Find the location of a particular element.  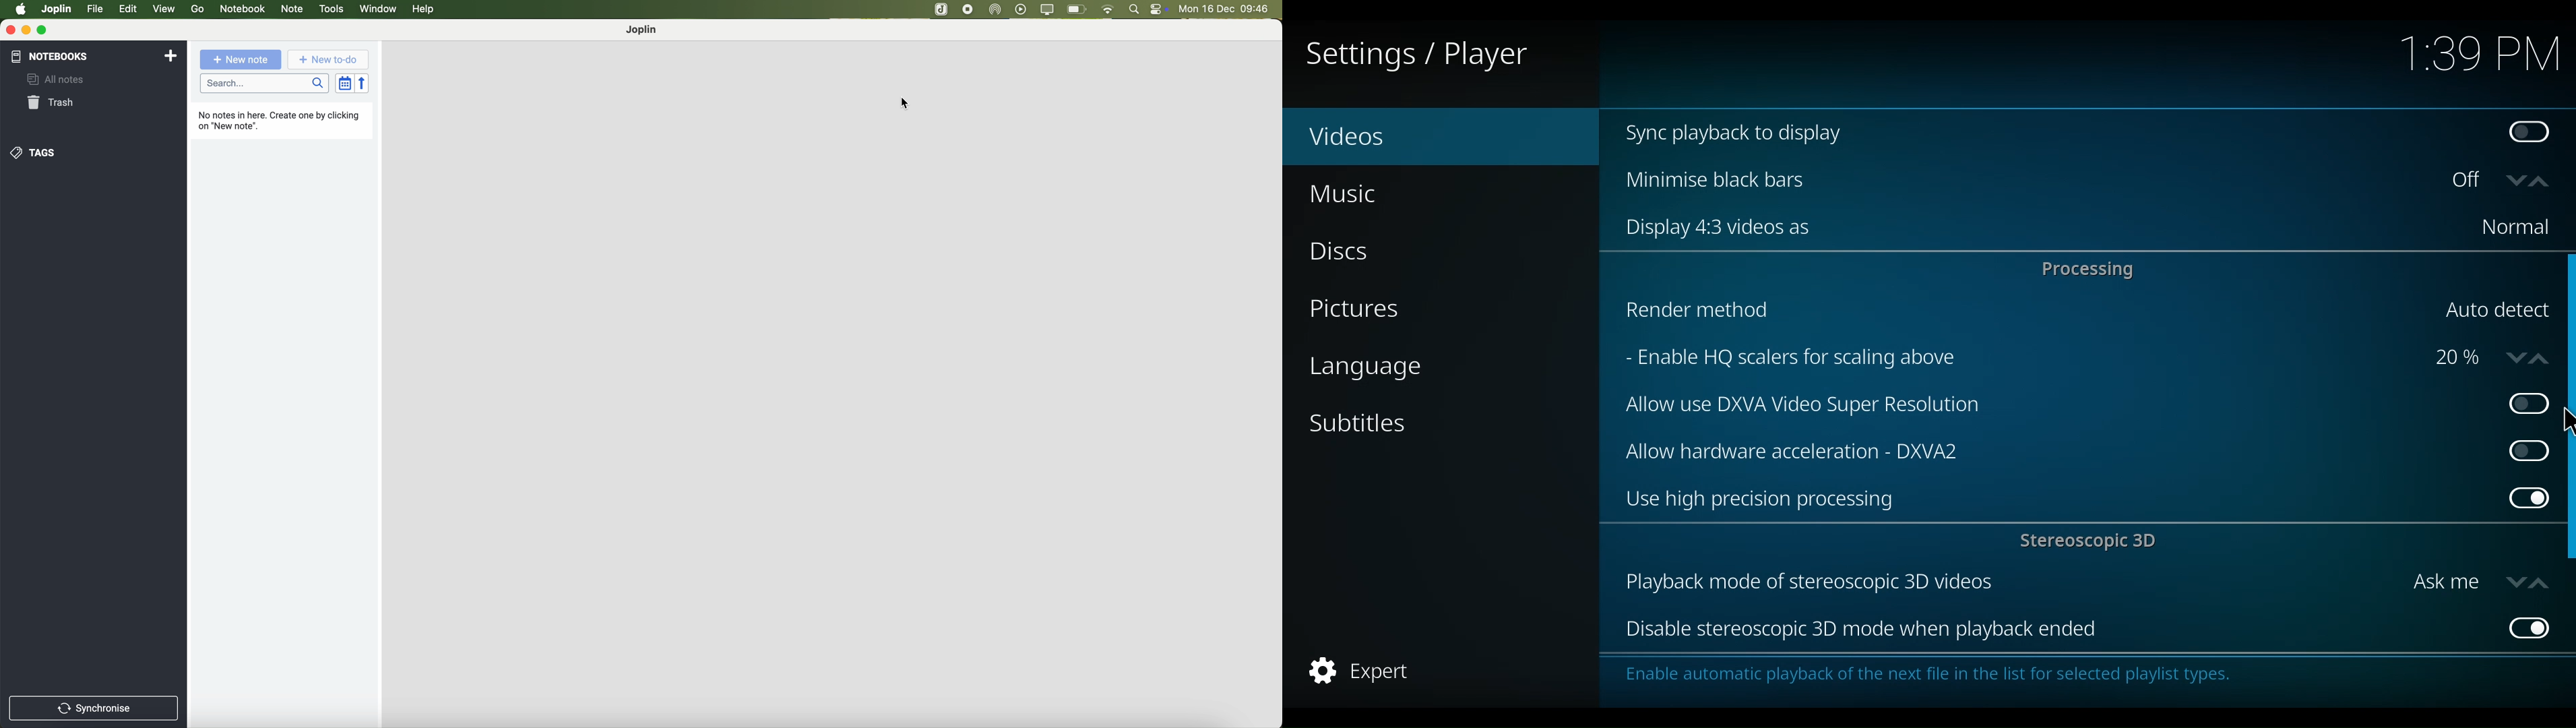

Discs is located at coordinates (1348, 253).